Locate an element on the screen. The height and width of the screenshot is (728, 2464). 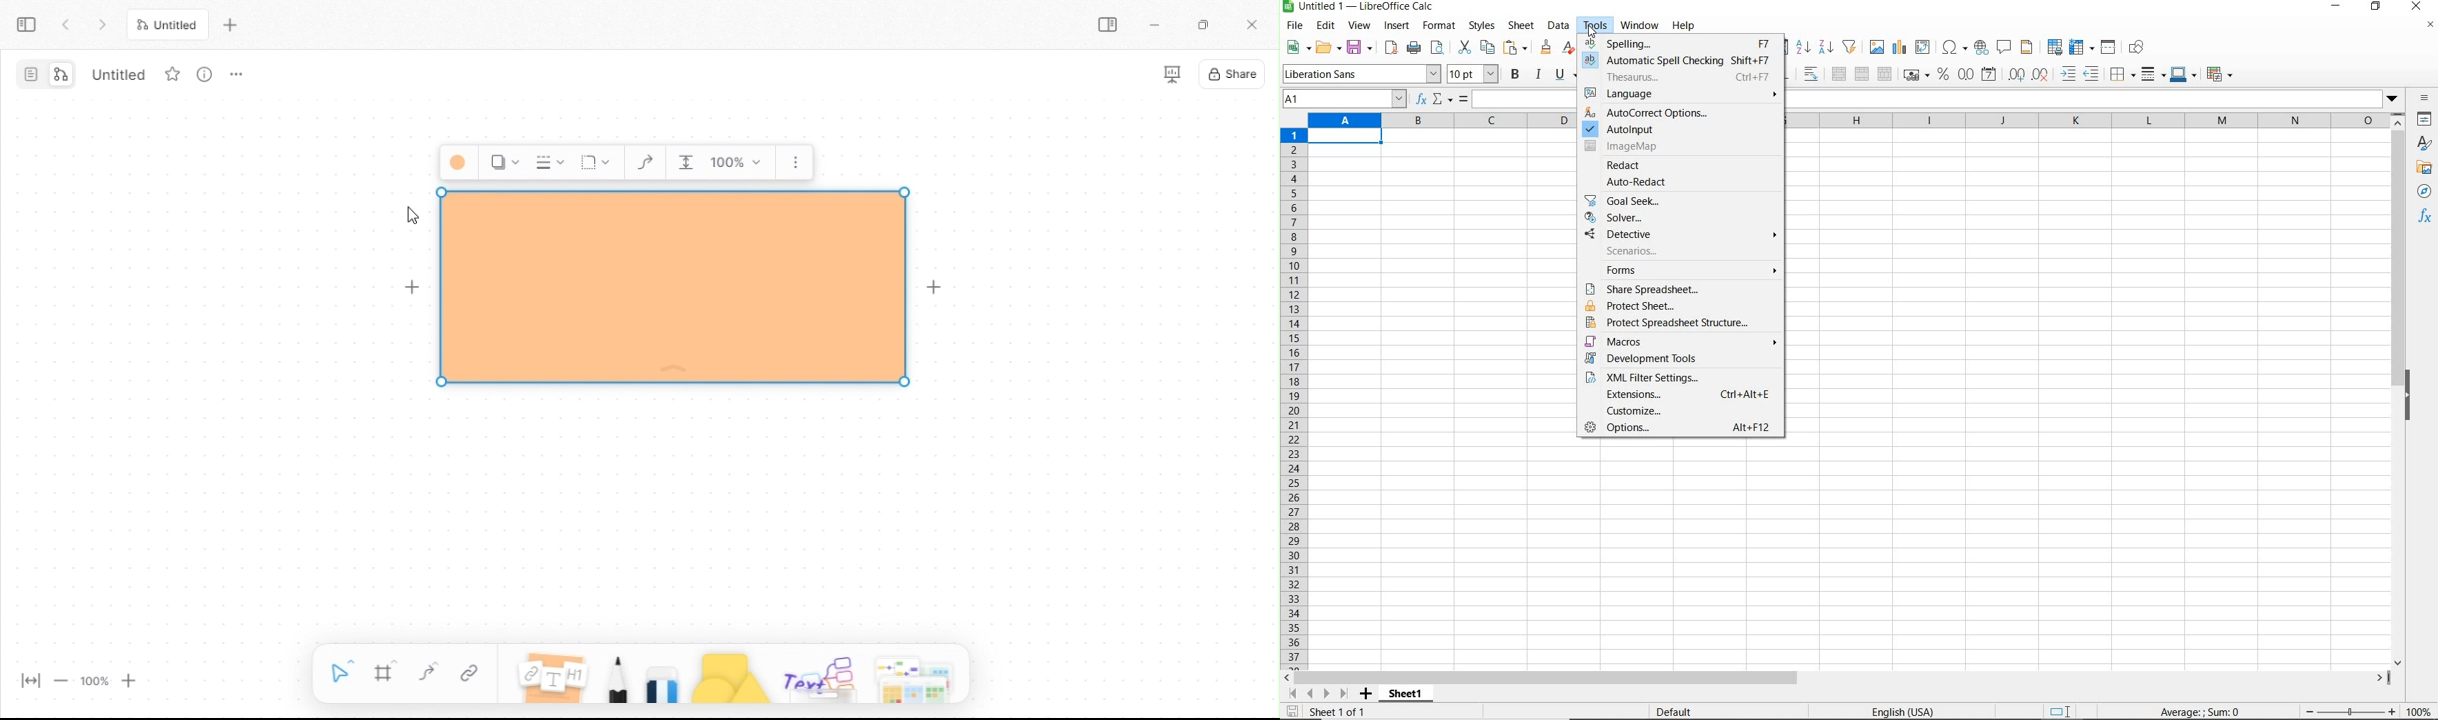
CLOSE DOCUMENT is located at coordinates (2430, 26).